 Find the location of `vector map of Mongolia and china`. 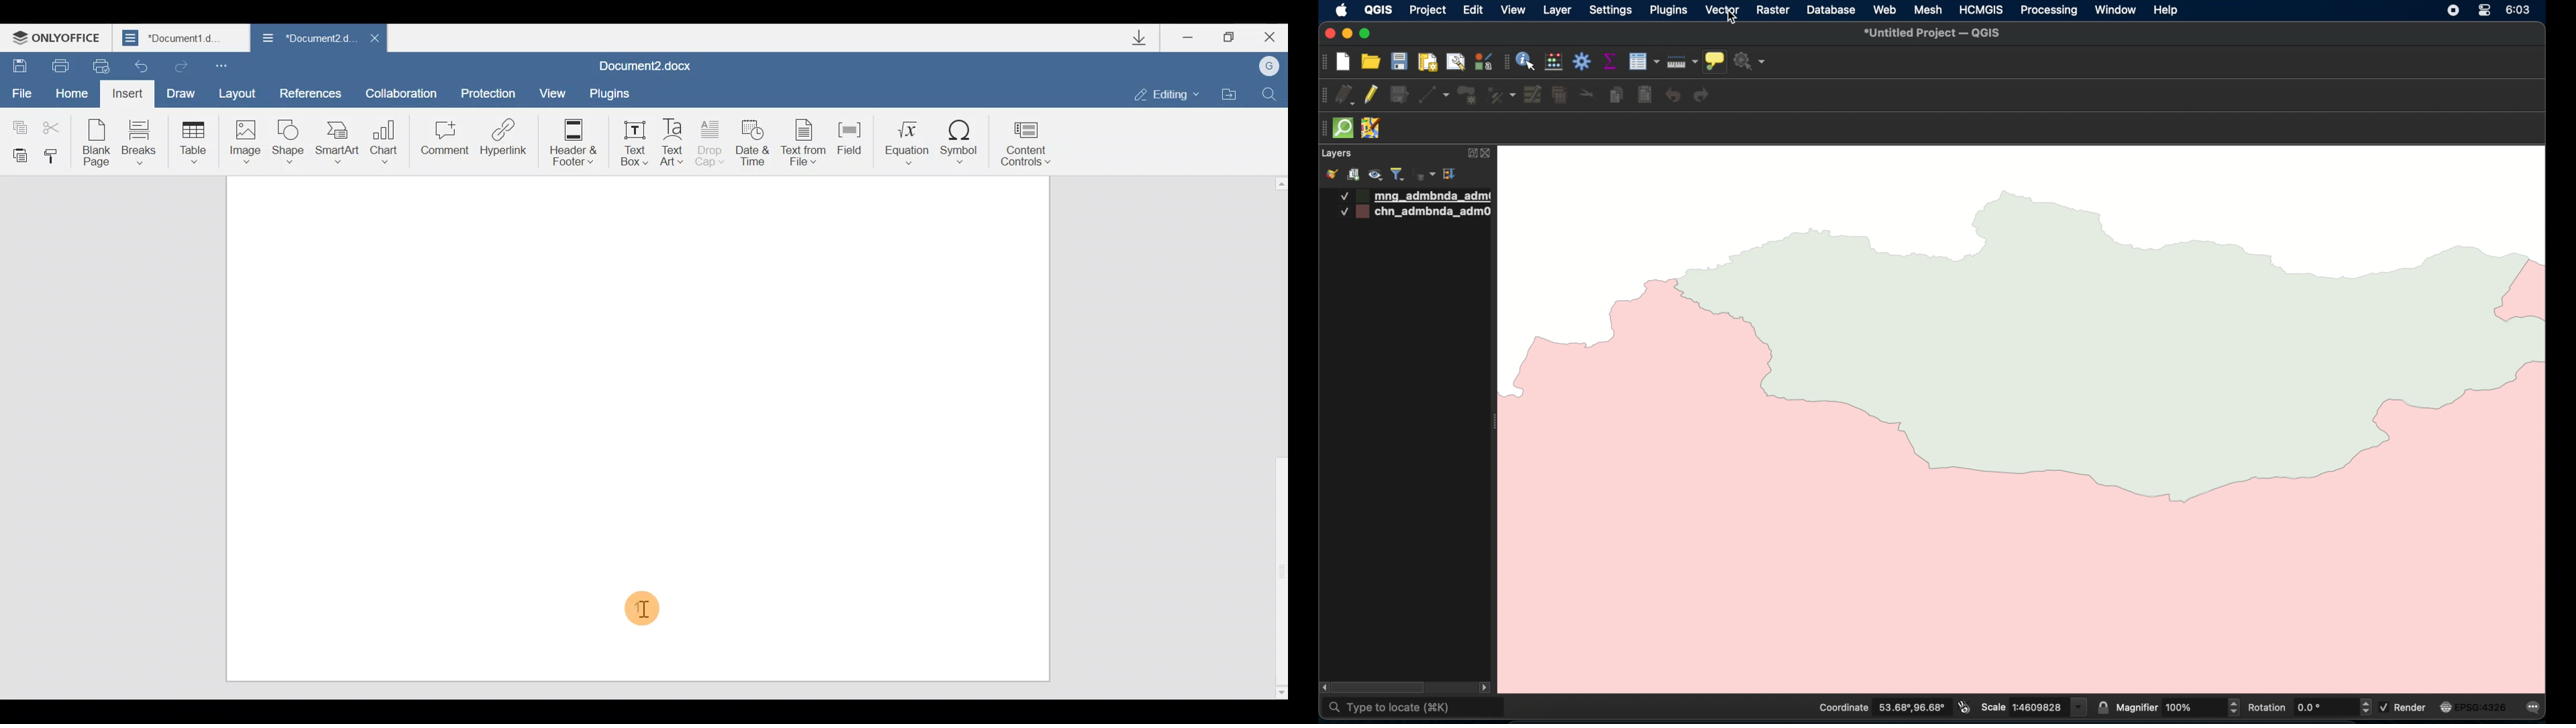

vector map of Mongolia and china is located at coordinates (2025, 416).